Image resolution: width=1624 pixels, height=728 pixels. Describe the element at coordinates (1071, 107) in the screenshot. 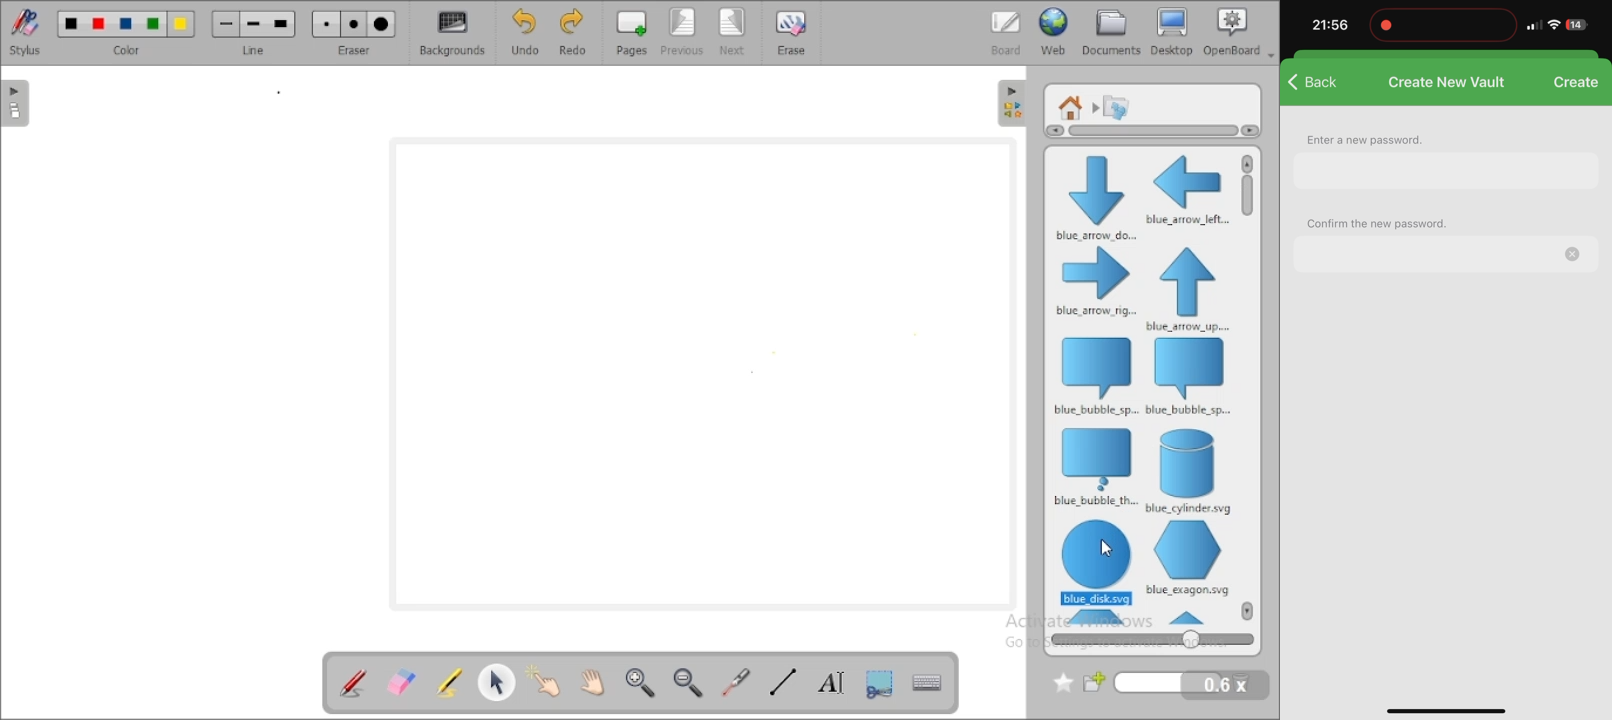

I see `root` at that location.